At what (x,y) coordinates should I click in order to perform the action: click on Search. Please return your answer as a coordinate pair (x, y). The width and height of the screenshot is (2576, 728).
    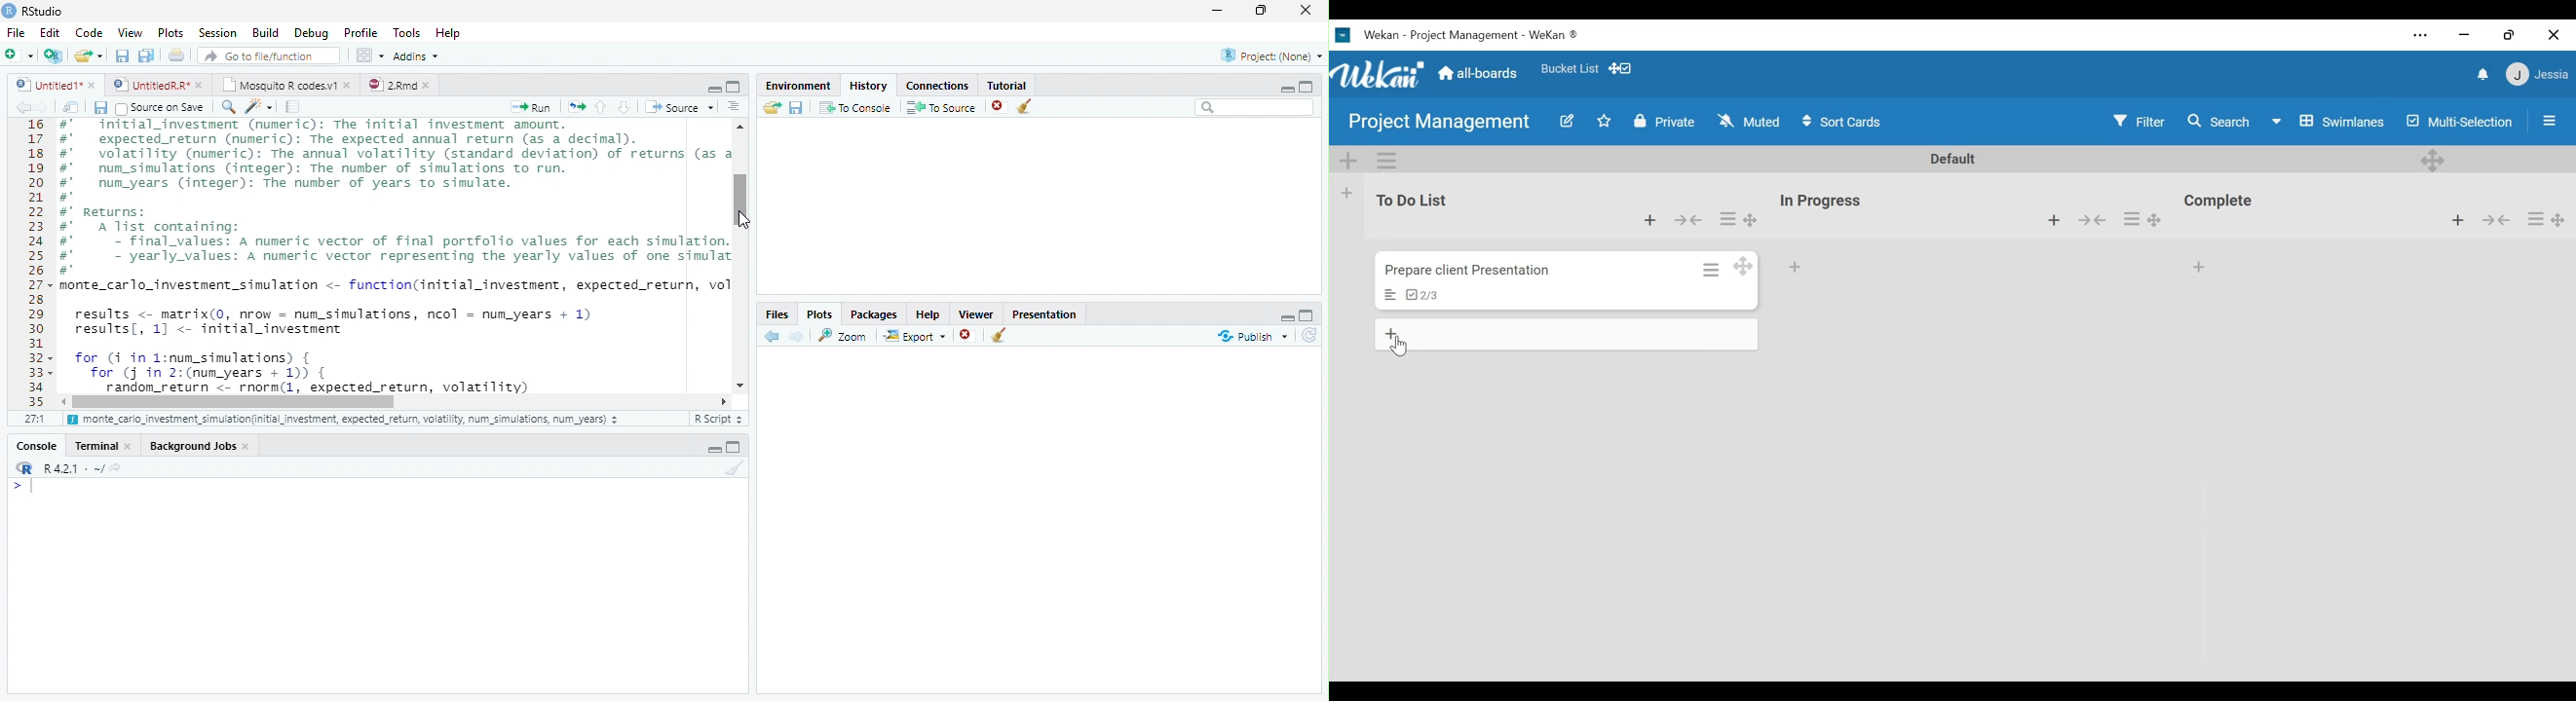
    Looking at the image, I should click on (1255, 107).